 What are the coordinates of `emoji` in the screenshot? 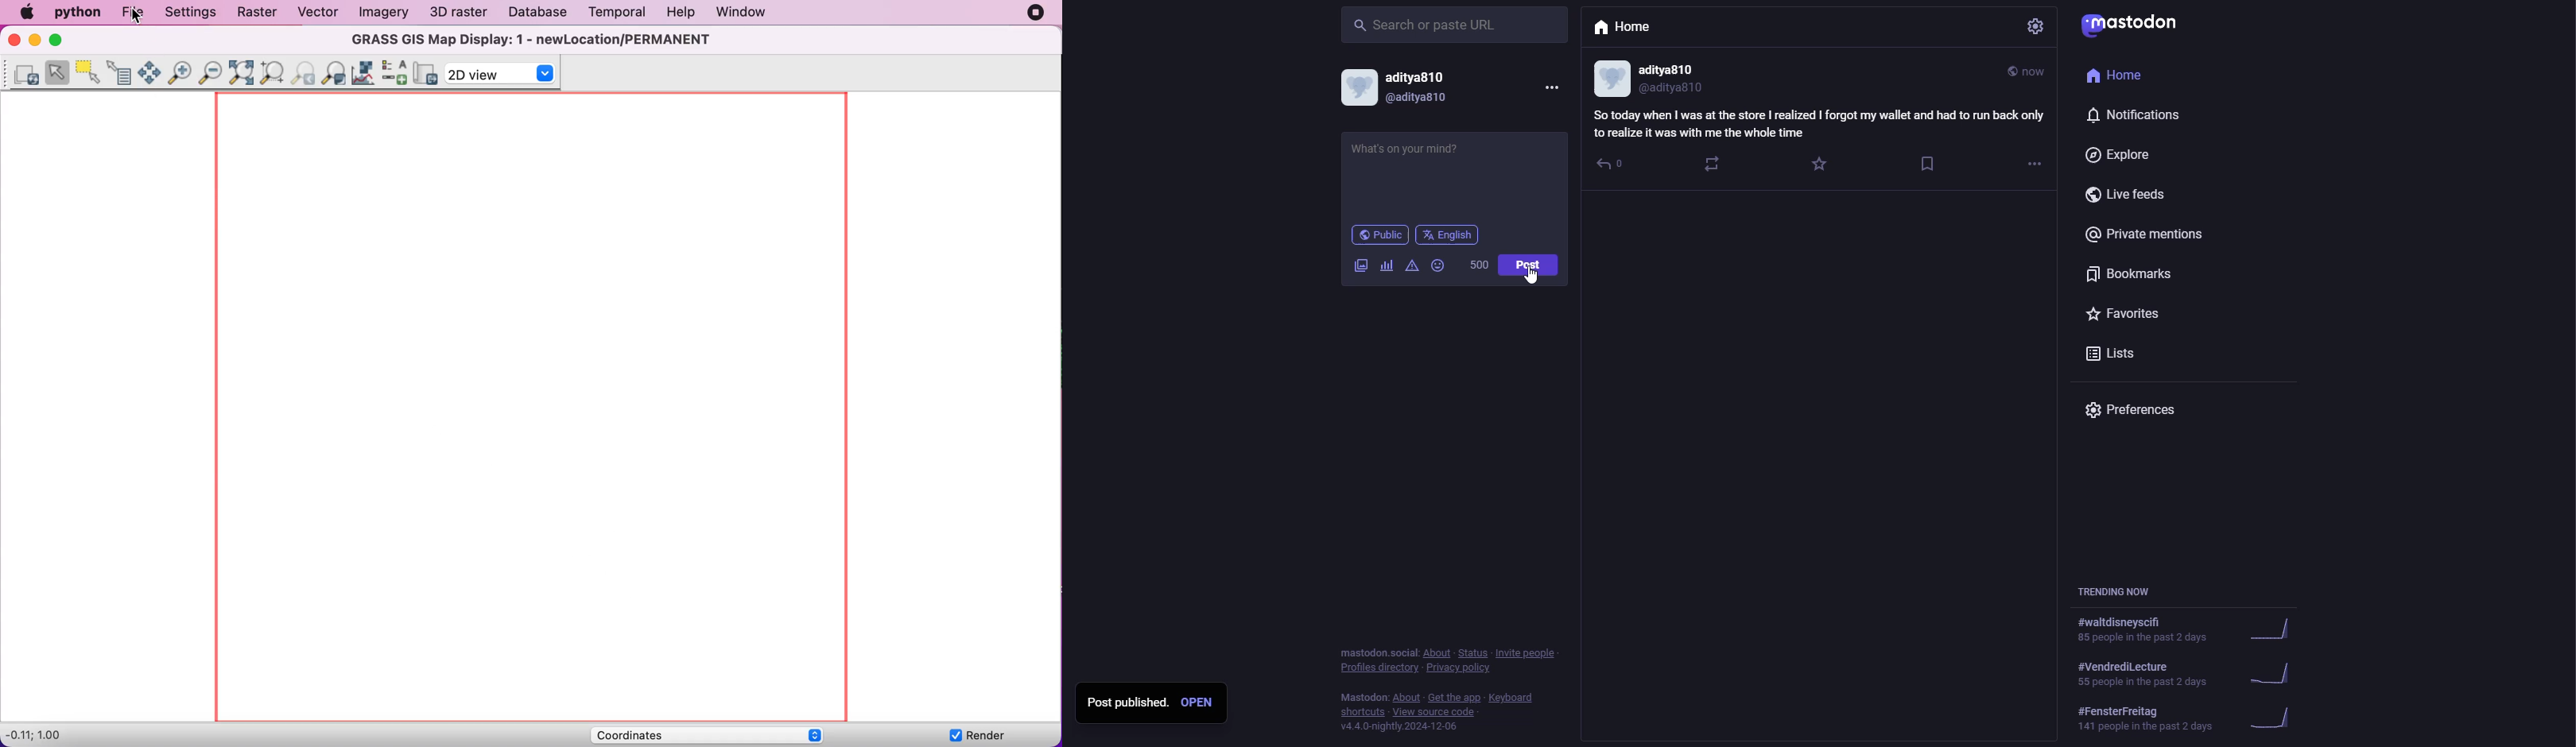 It's located at (1439, 265).